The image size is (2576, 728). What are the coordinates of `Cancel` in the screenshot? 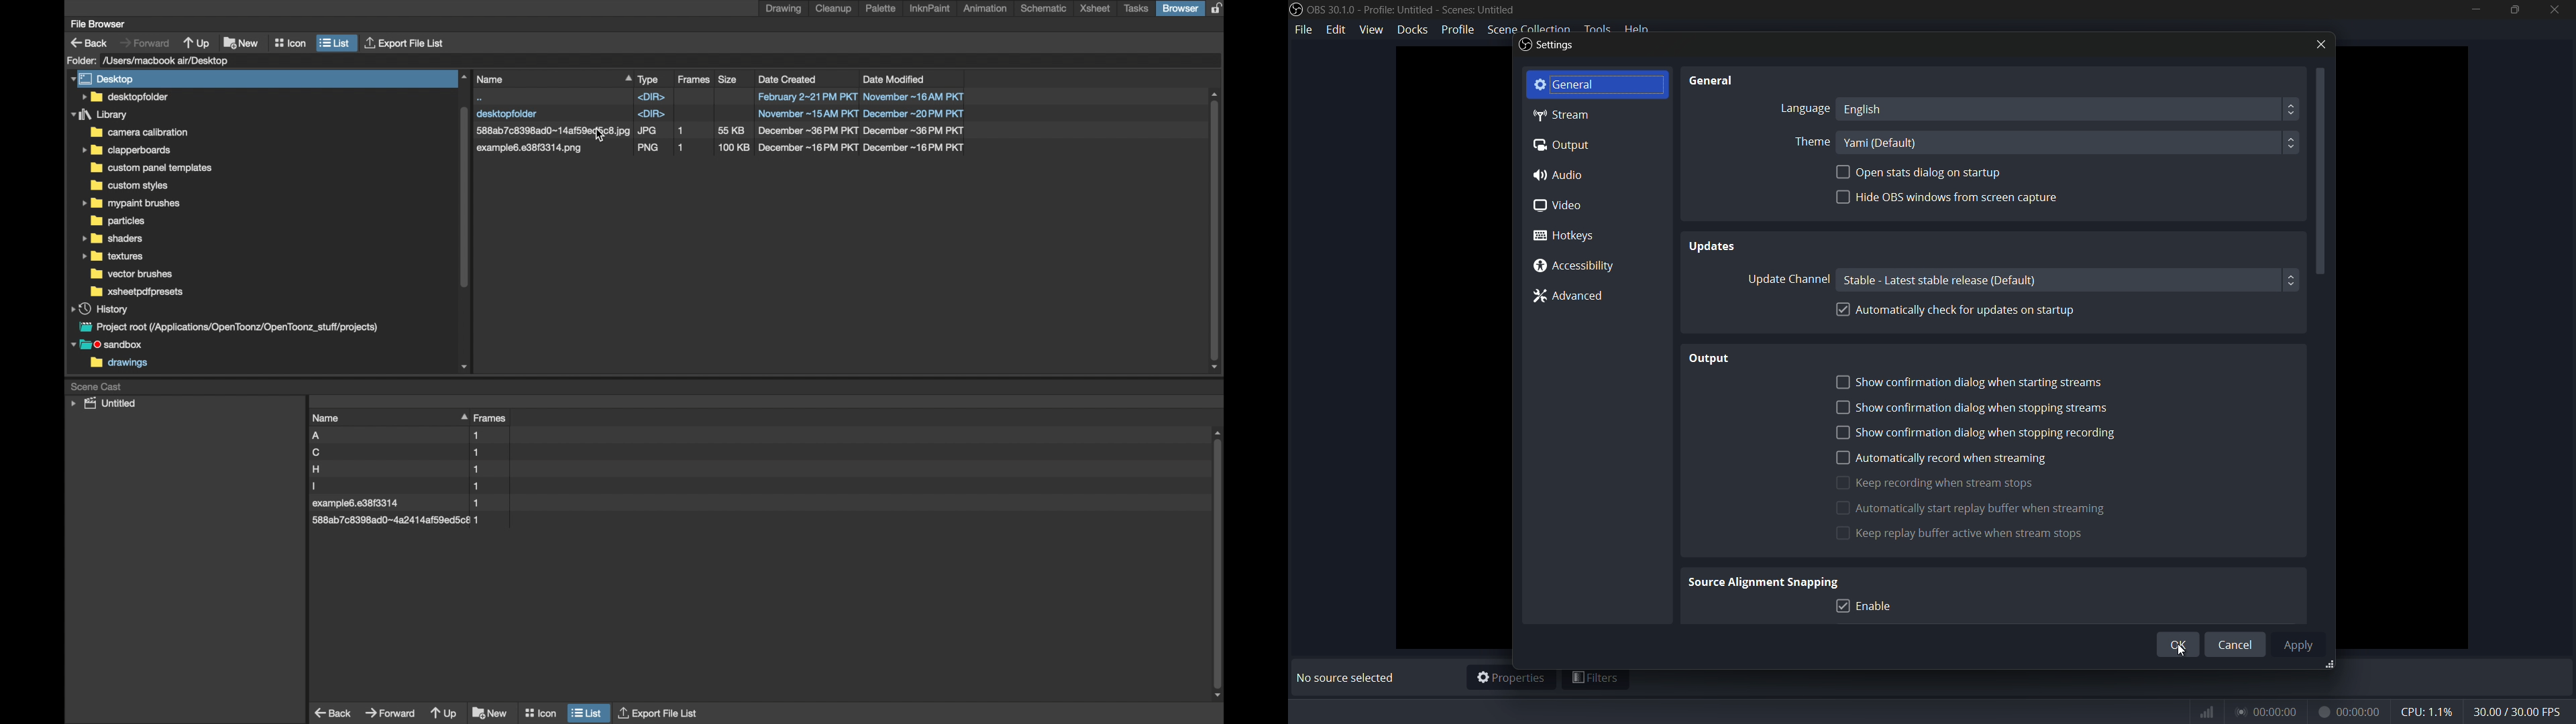 It's located at (2237, 644).